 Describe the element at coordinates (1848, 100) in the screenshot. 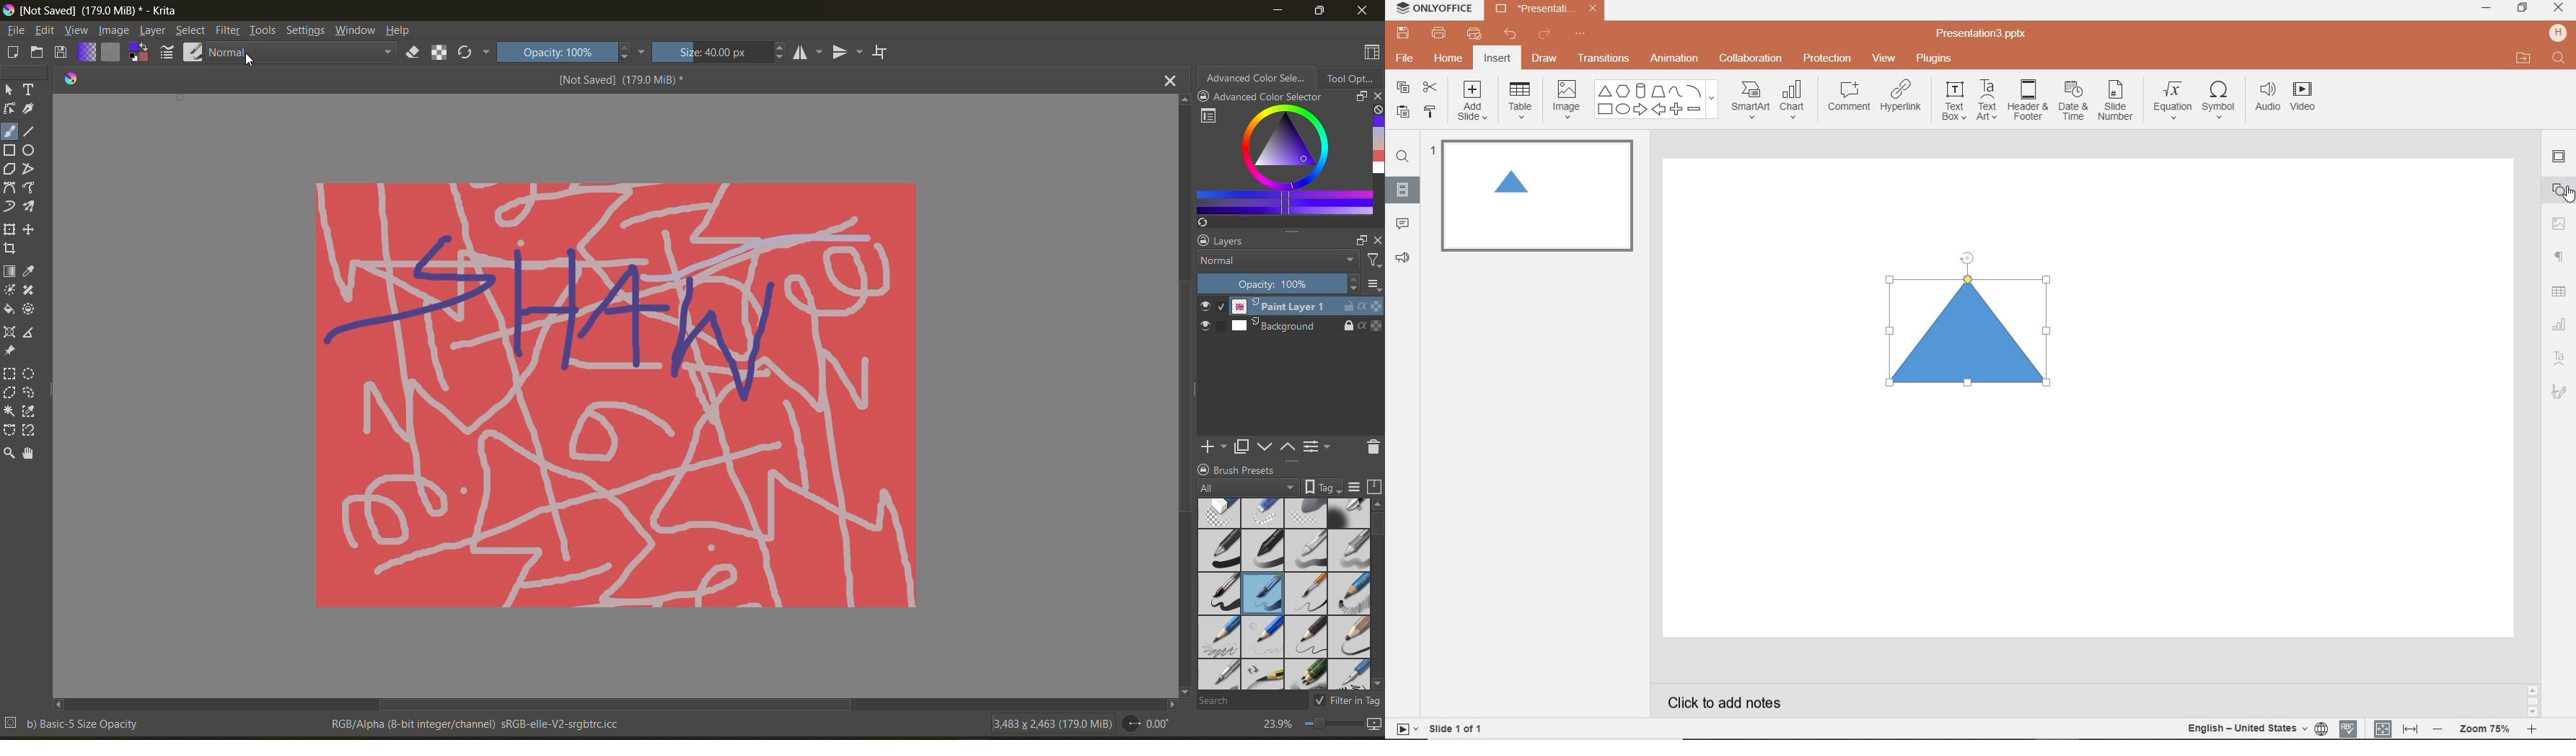

I see `COMMENT` at that location.